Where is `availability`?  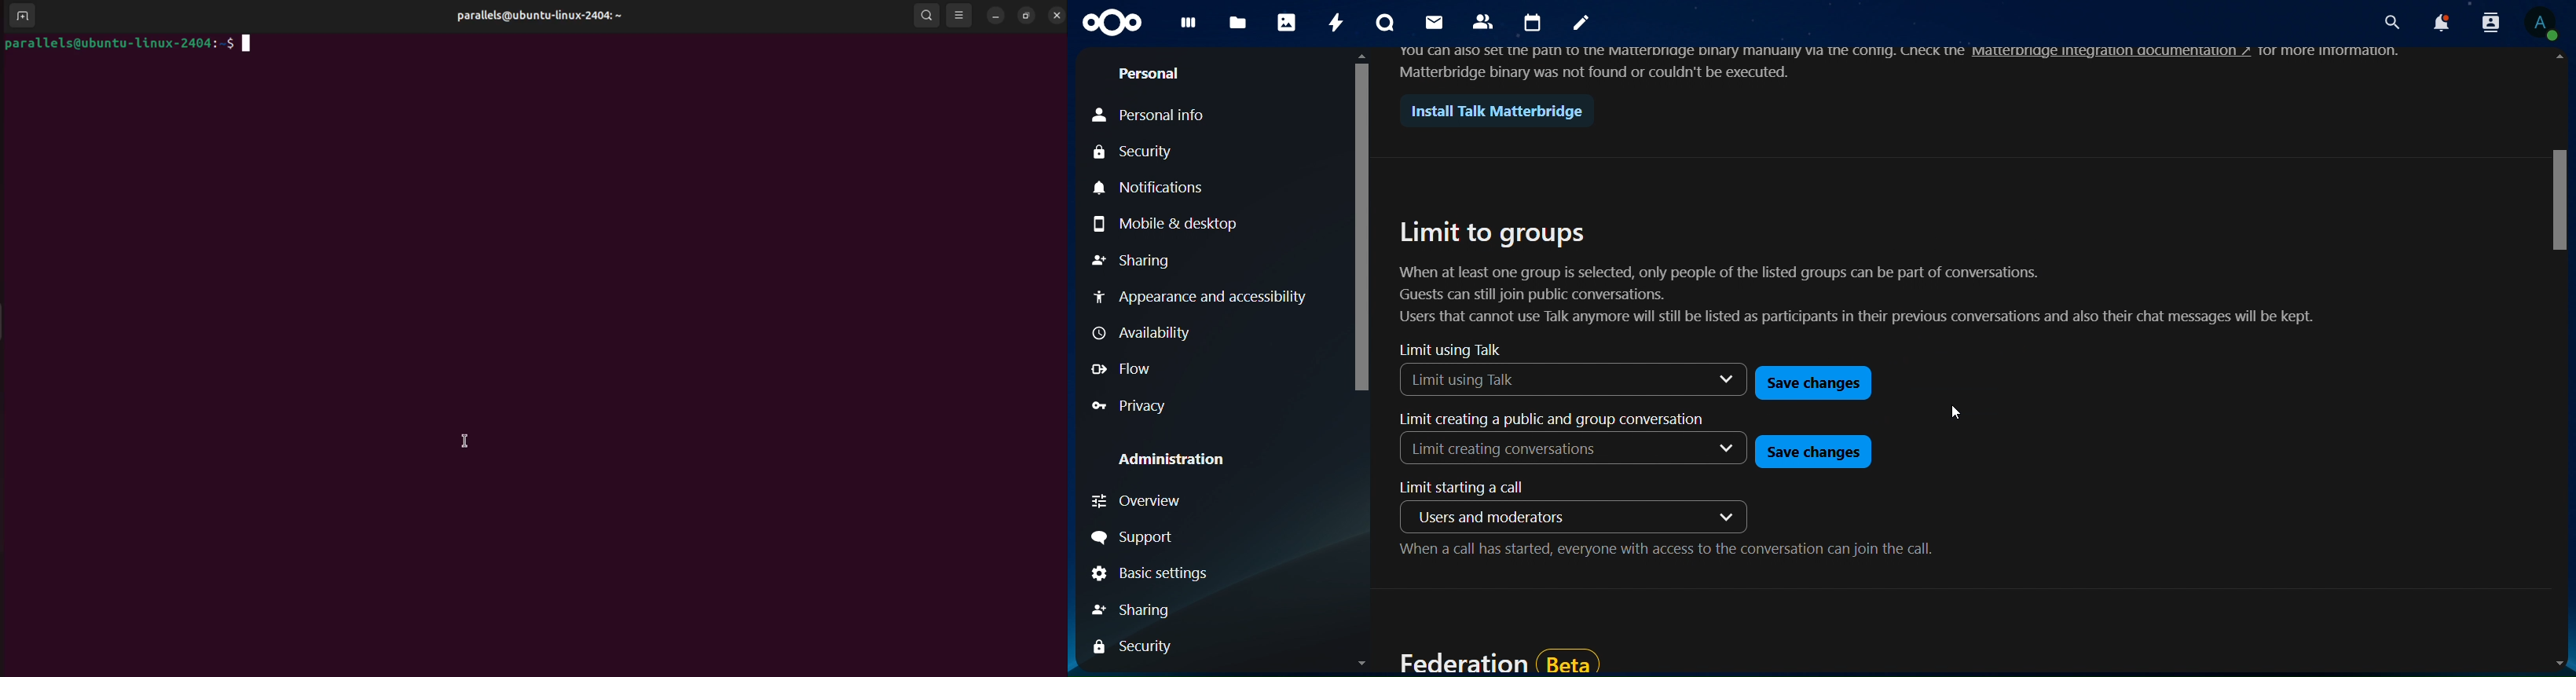
availability is located at coordinates (1144, 334).